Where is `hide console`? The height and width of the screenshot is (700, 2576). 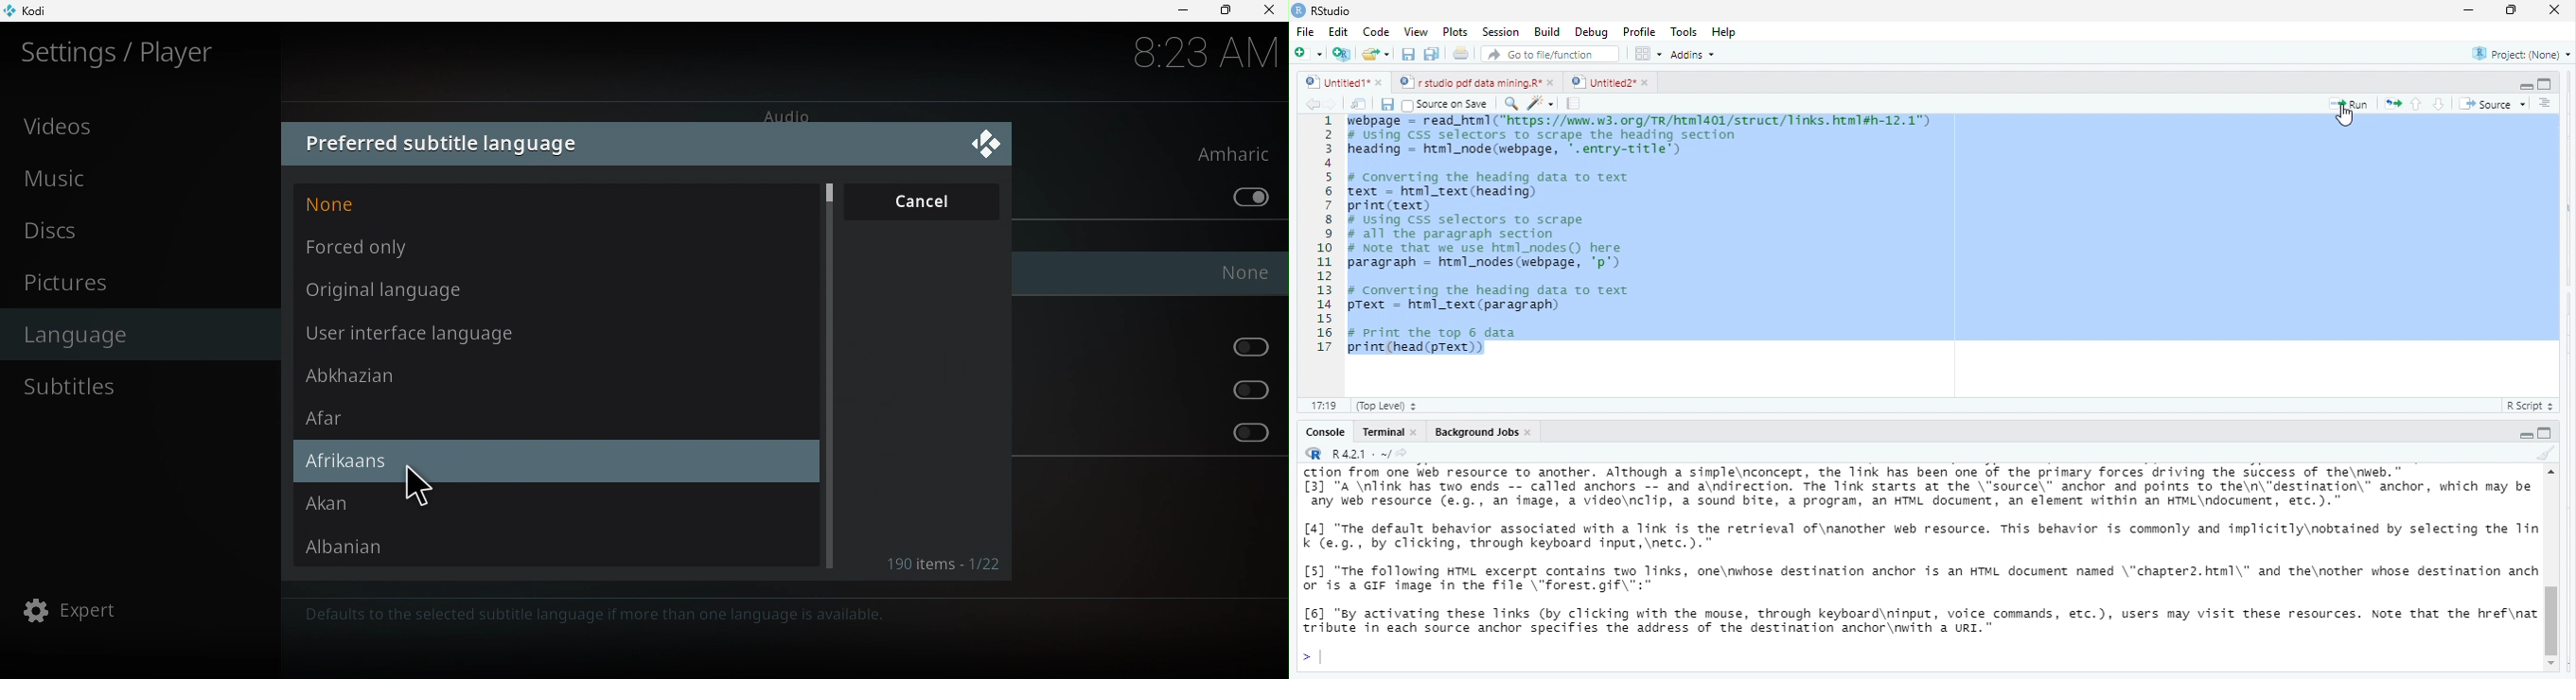
hide console is located at coordinates (2545, 82).